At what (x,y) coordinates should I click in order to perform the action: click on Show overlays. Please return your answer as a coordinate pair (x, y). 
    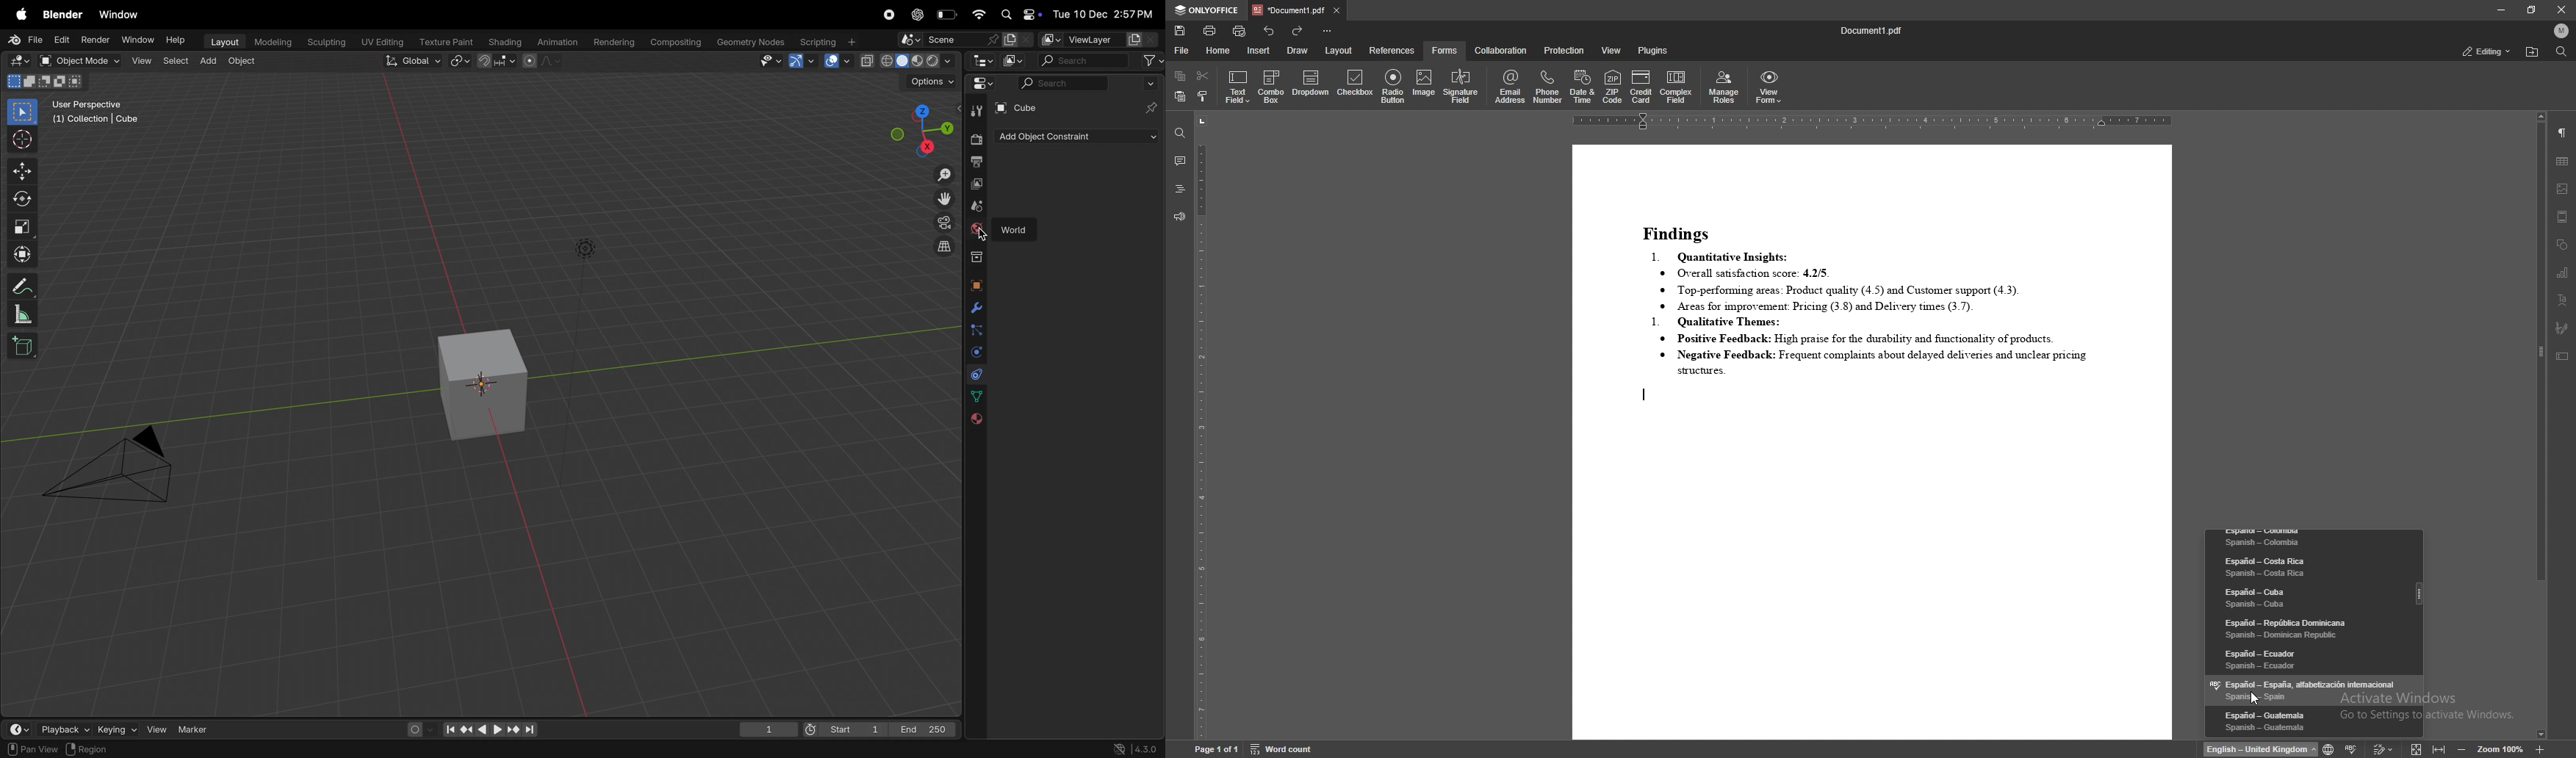
    Looking at the image, I should click on (836, 62).